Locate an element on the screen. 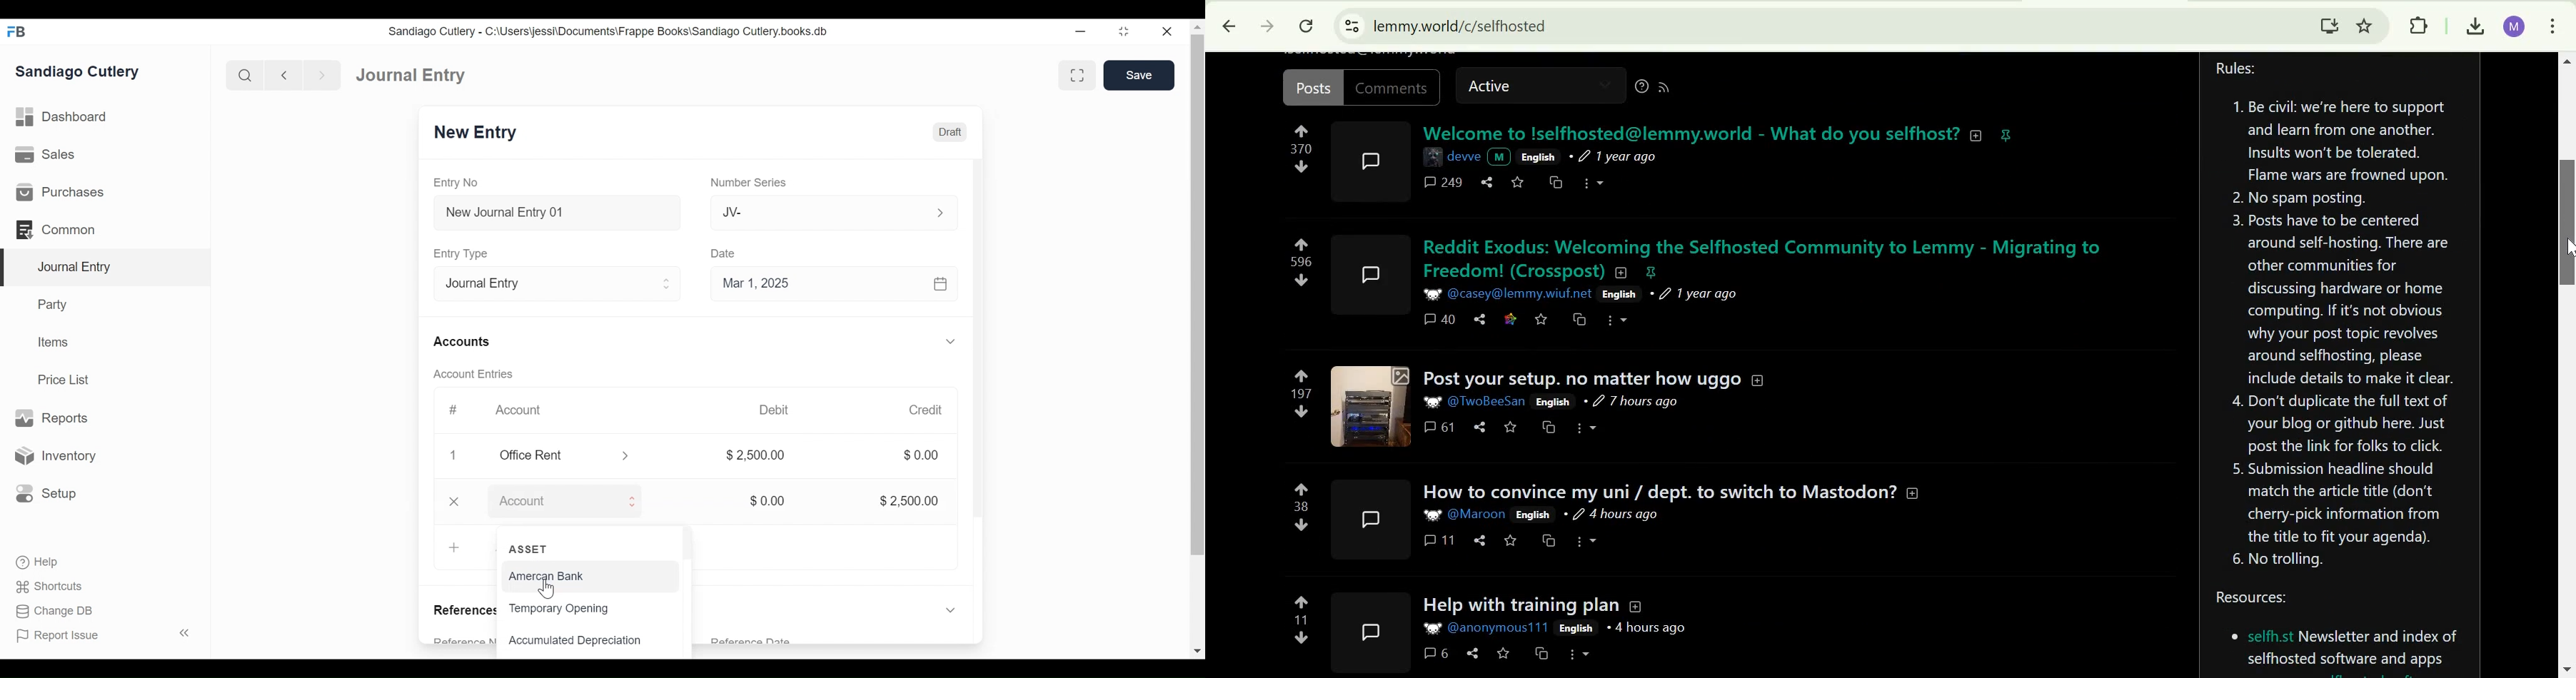 This screenshot has height=700, width=2576. Change DB is located at coordinates (49, 612).